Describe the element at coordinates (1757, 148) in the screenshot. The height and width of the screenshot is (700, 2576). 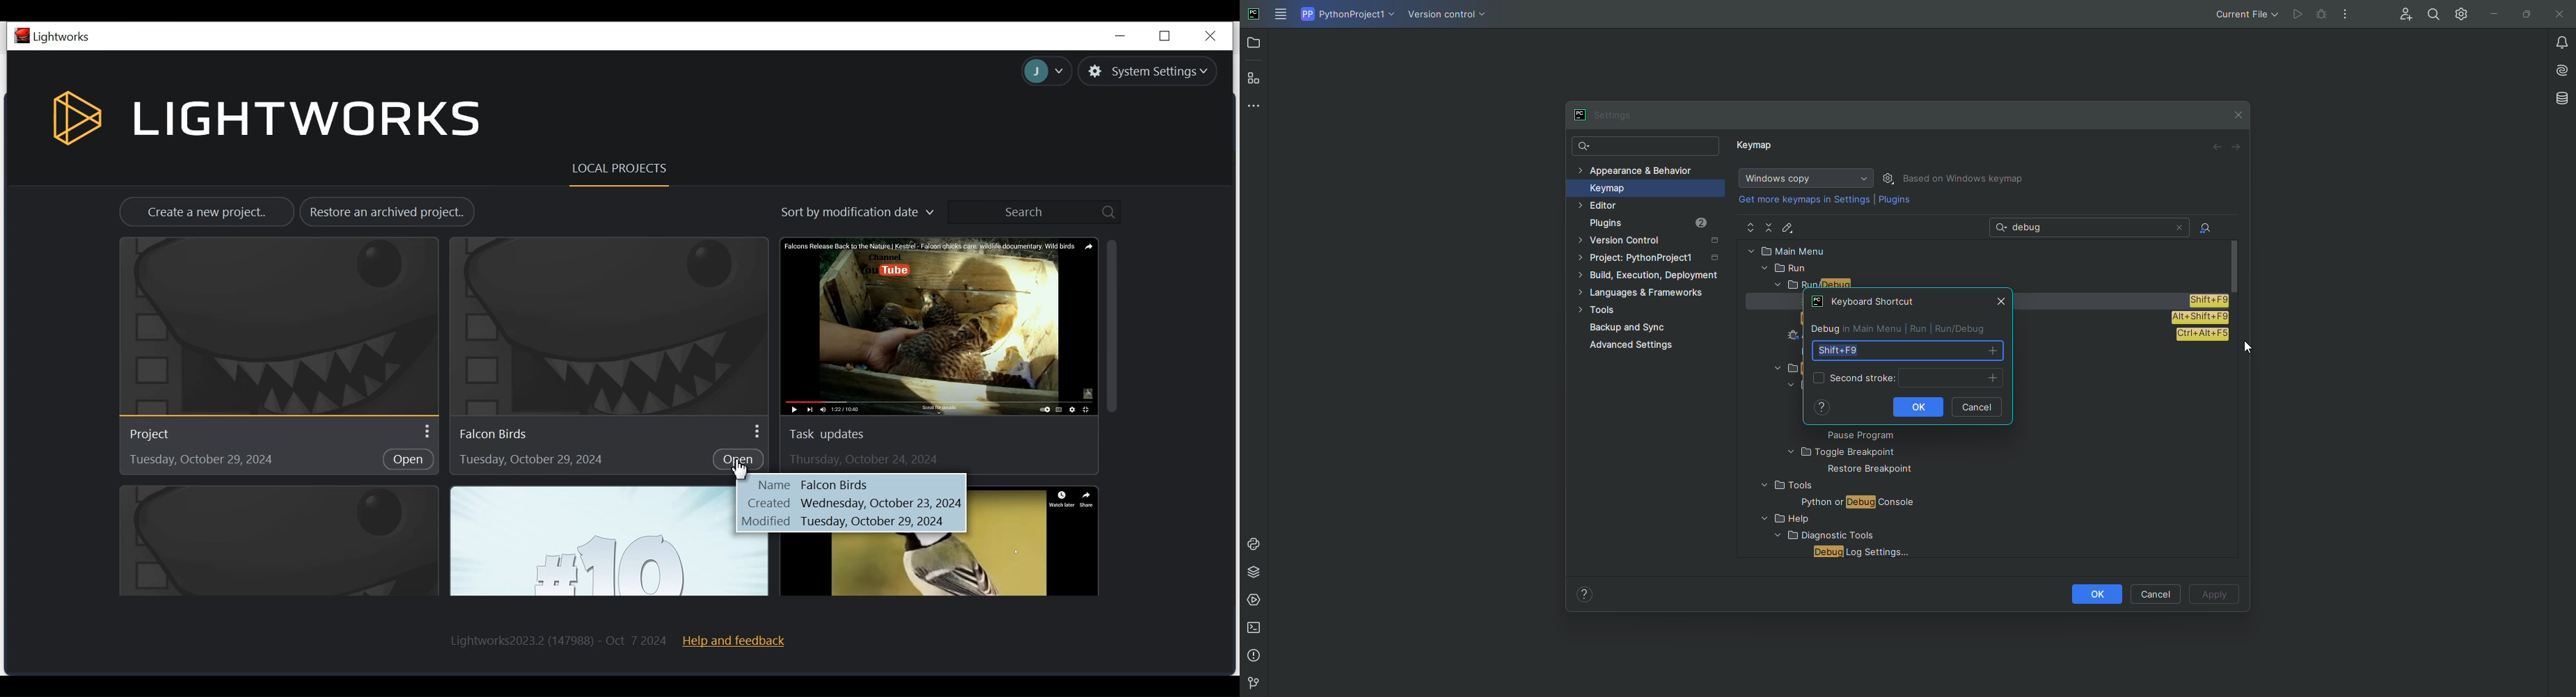
I see `Keymap` at that location.